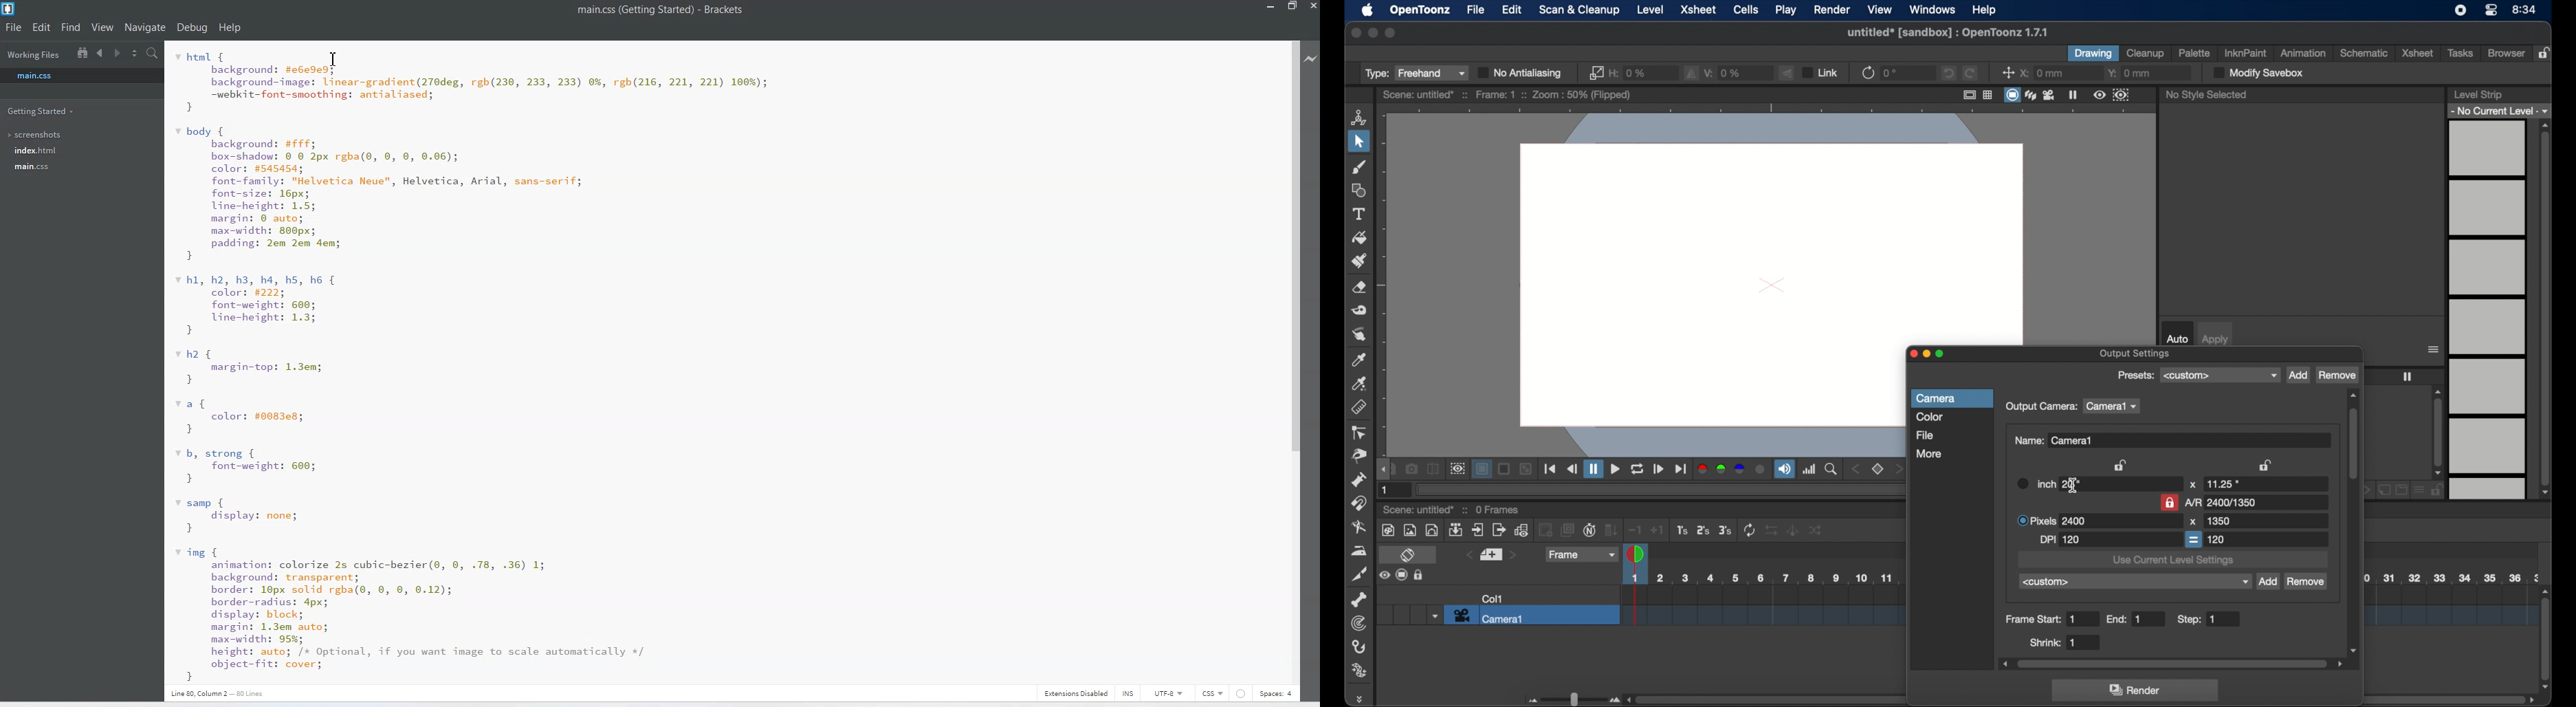 This screenshot has width=2576, height=728. Describe the element at coordinates (1168, 693) in the screenshot. I see `UTF-8` at that location.